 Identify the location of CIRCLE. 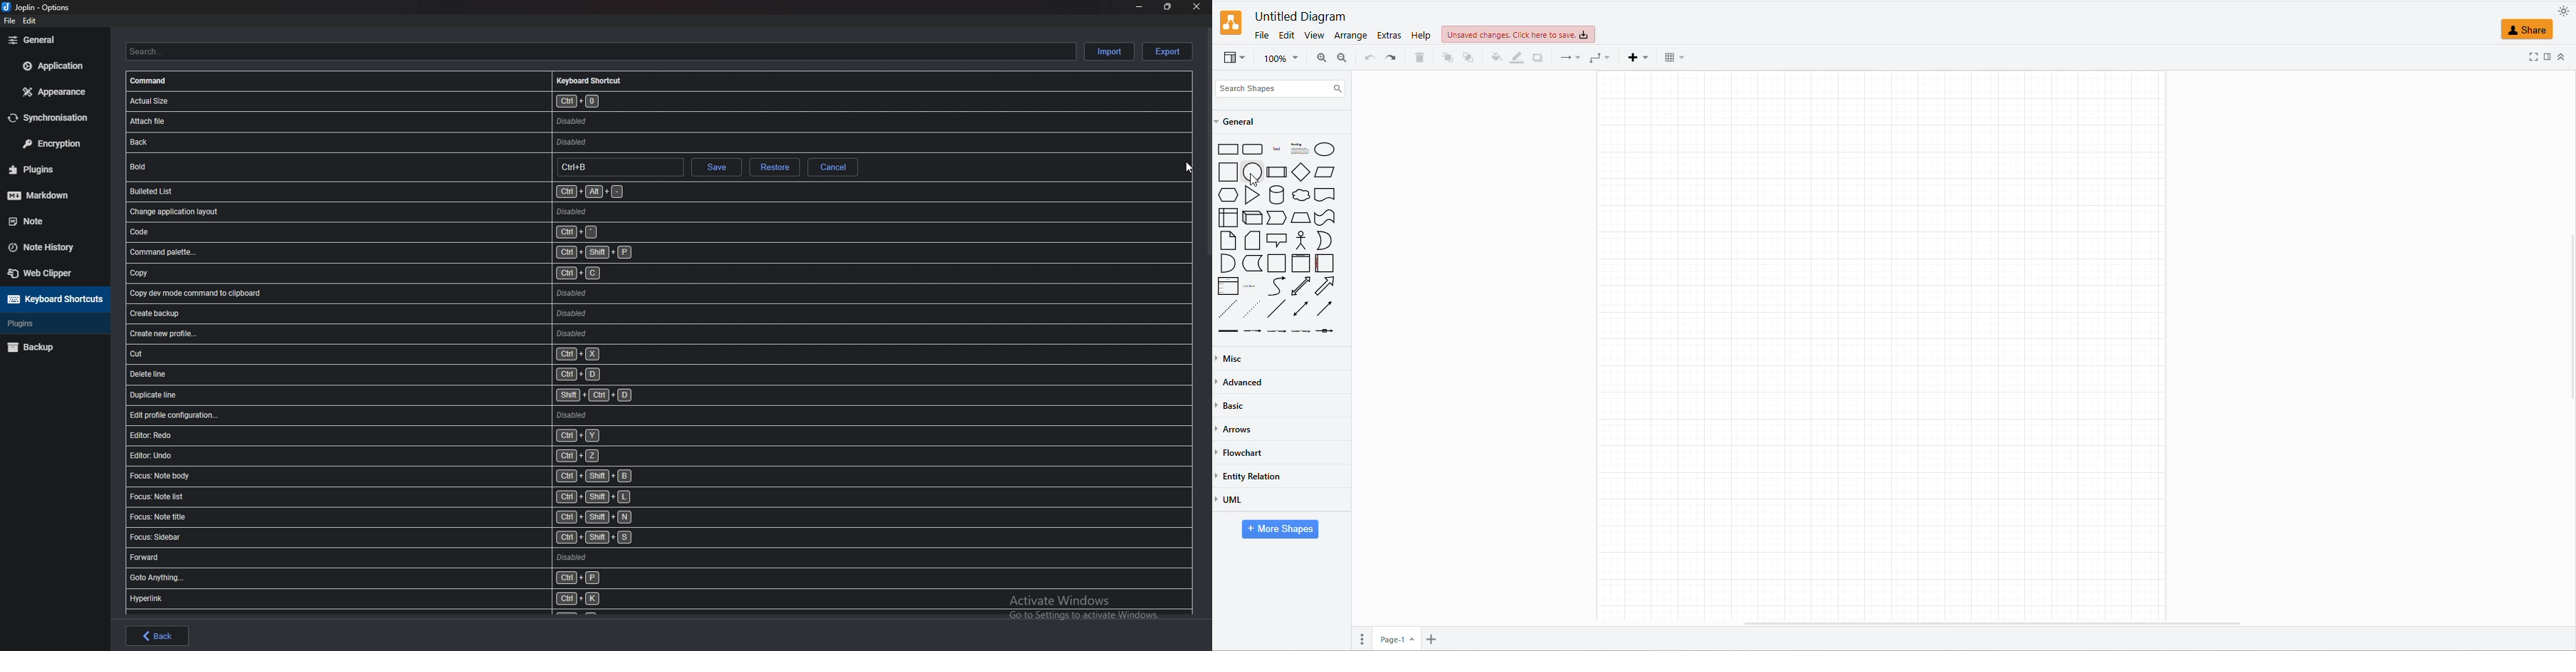
(1326, 149).